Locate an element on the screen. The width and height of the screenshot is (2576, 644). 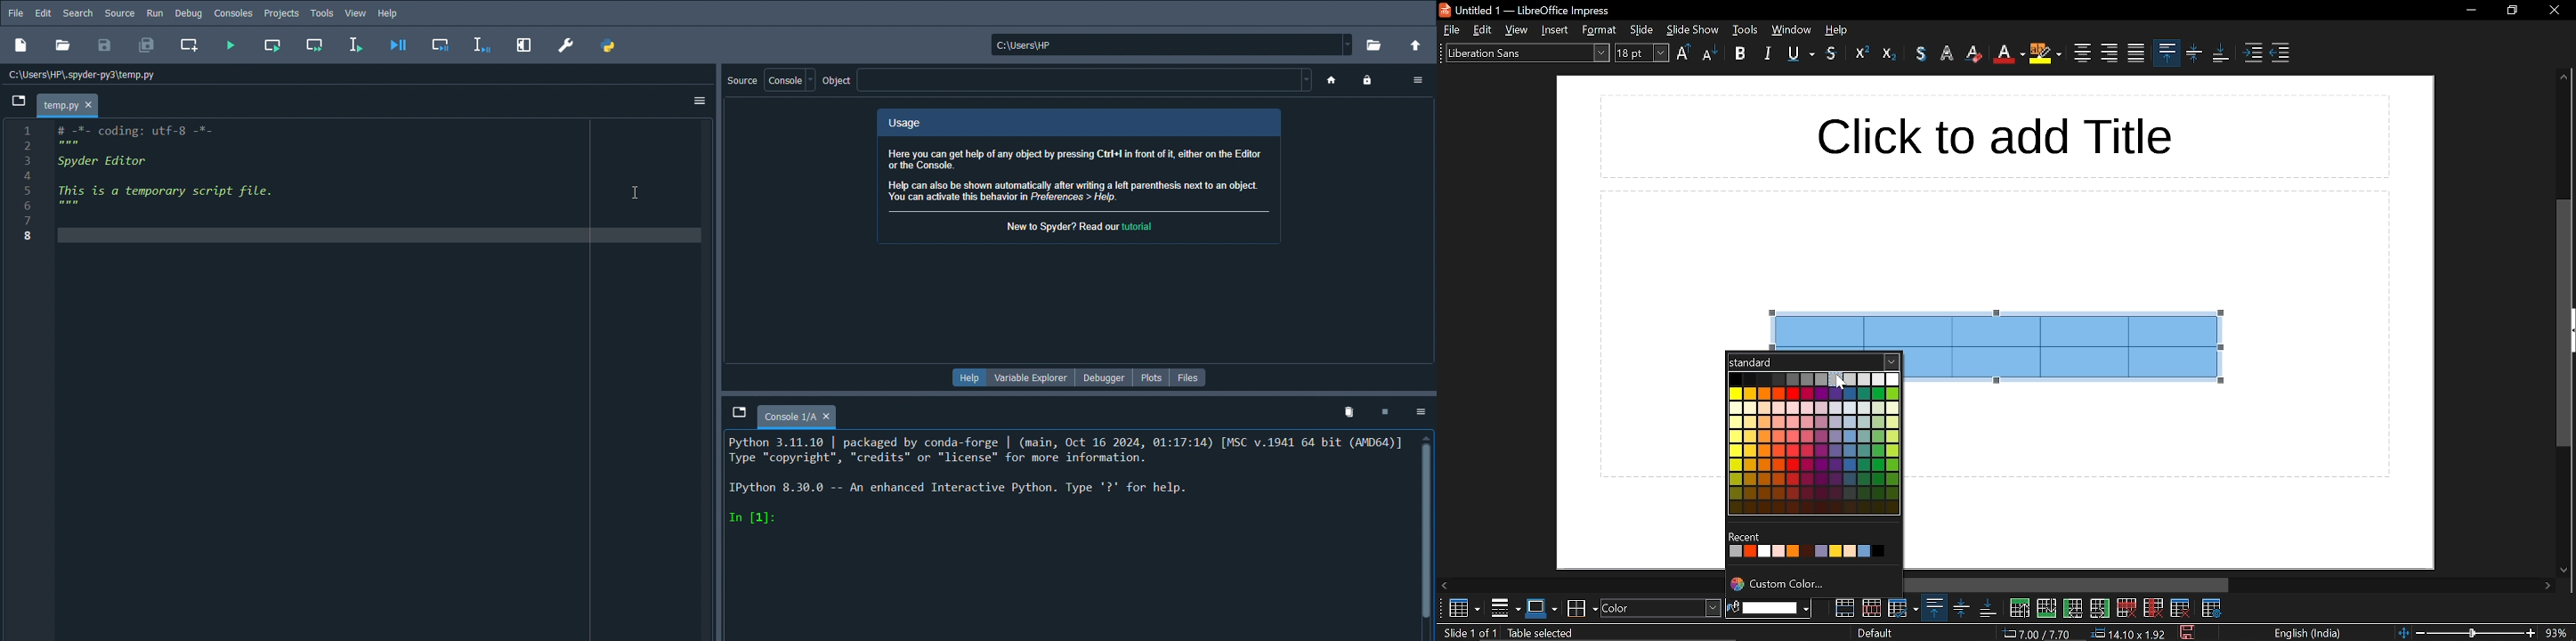
View is located at coordinates (358, 14).